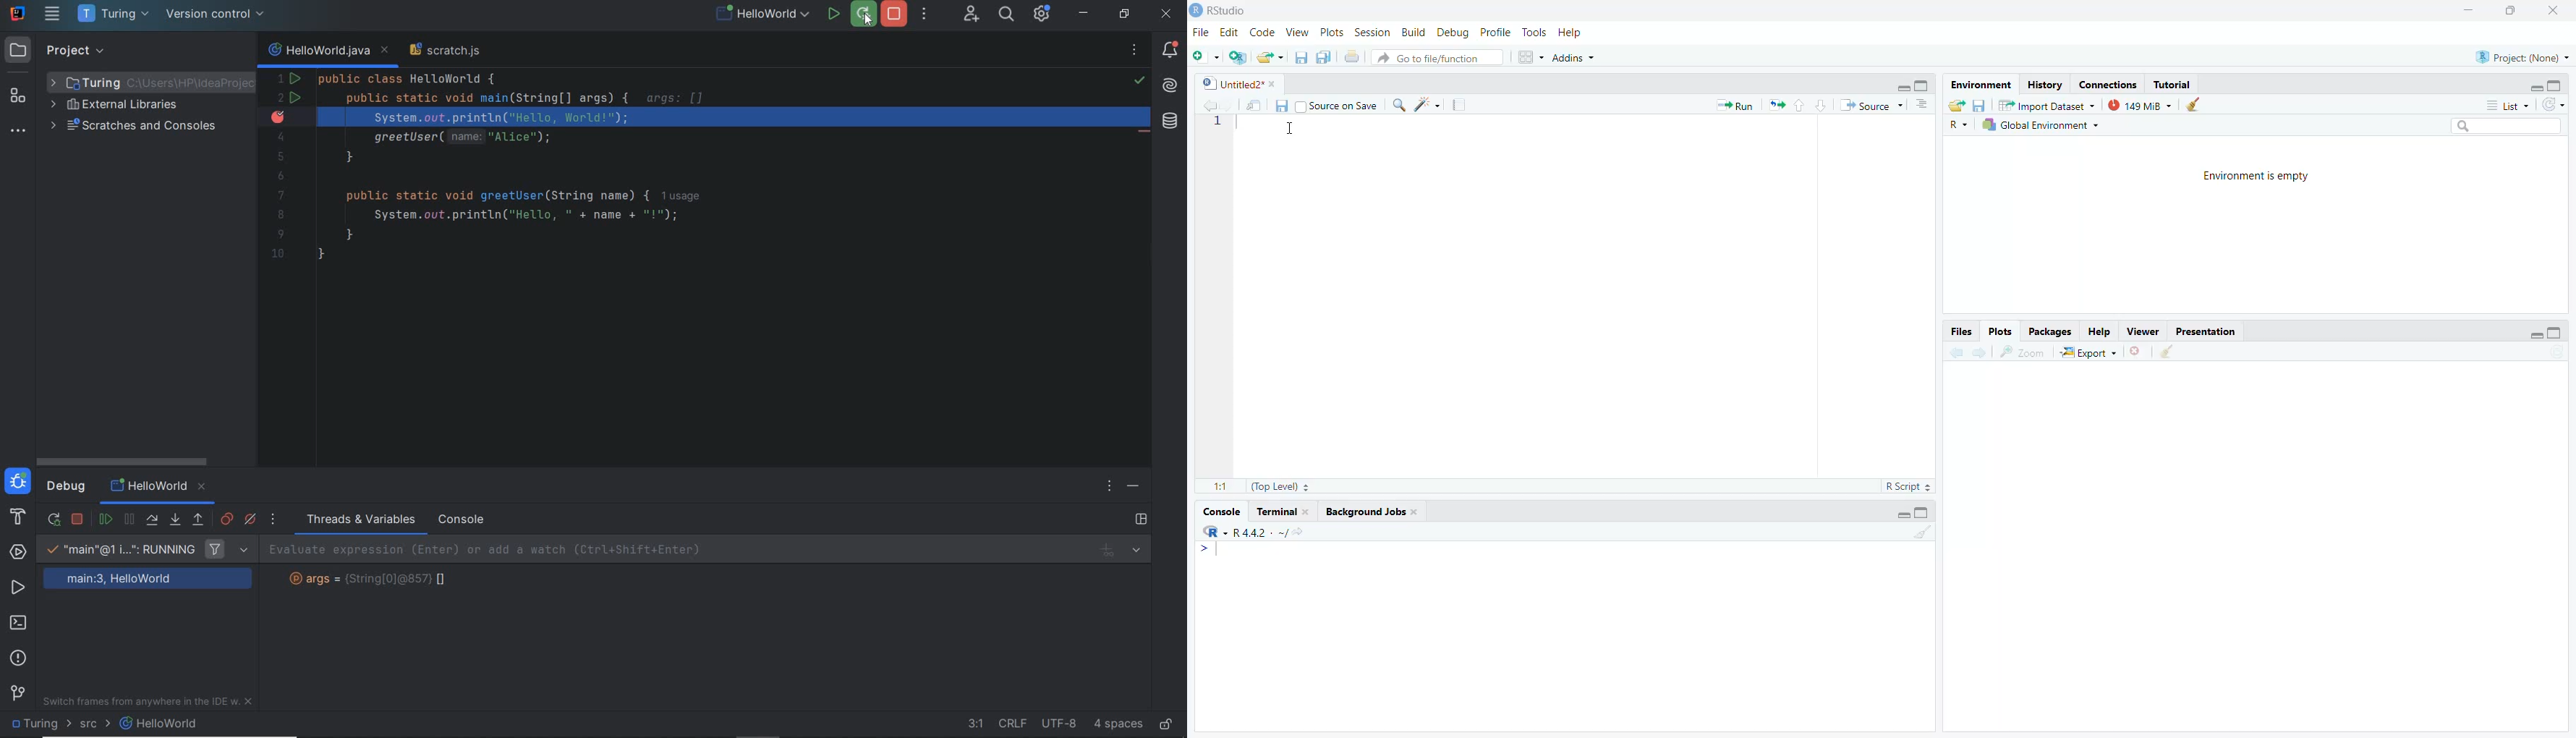 This screenshot has width=2576, height=756. Describe the element at coordinates (1903, 87) in the screenshot. I see `Minimize` at that location.